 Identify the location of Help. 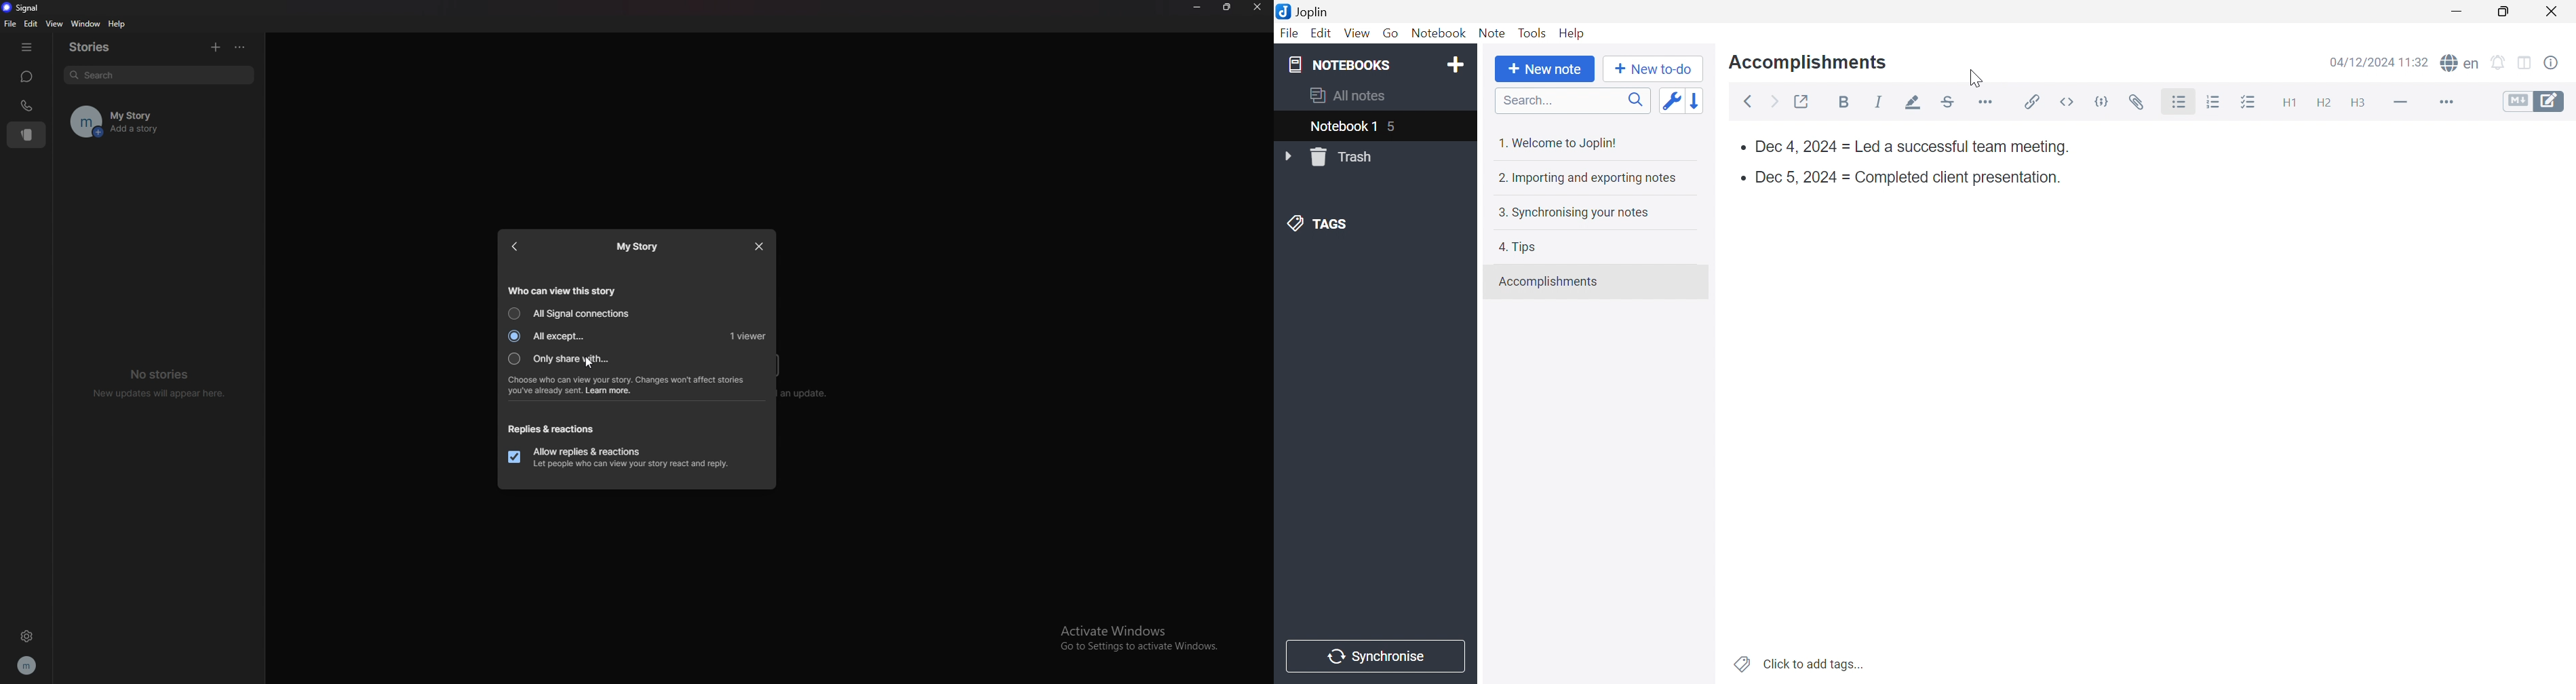
(1573, 31).